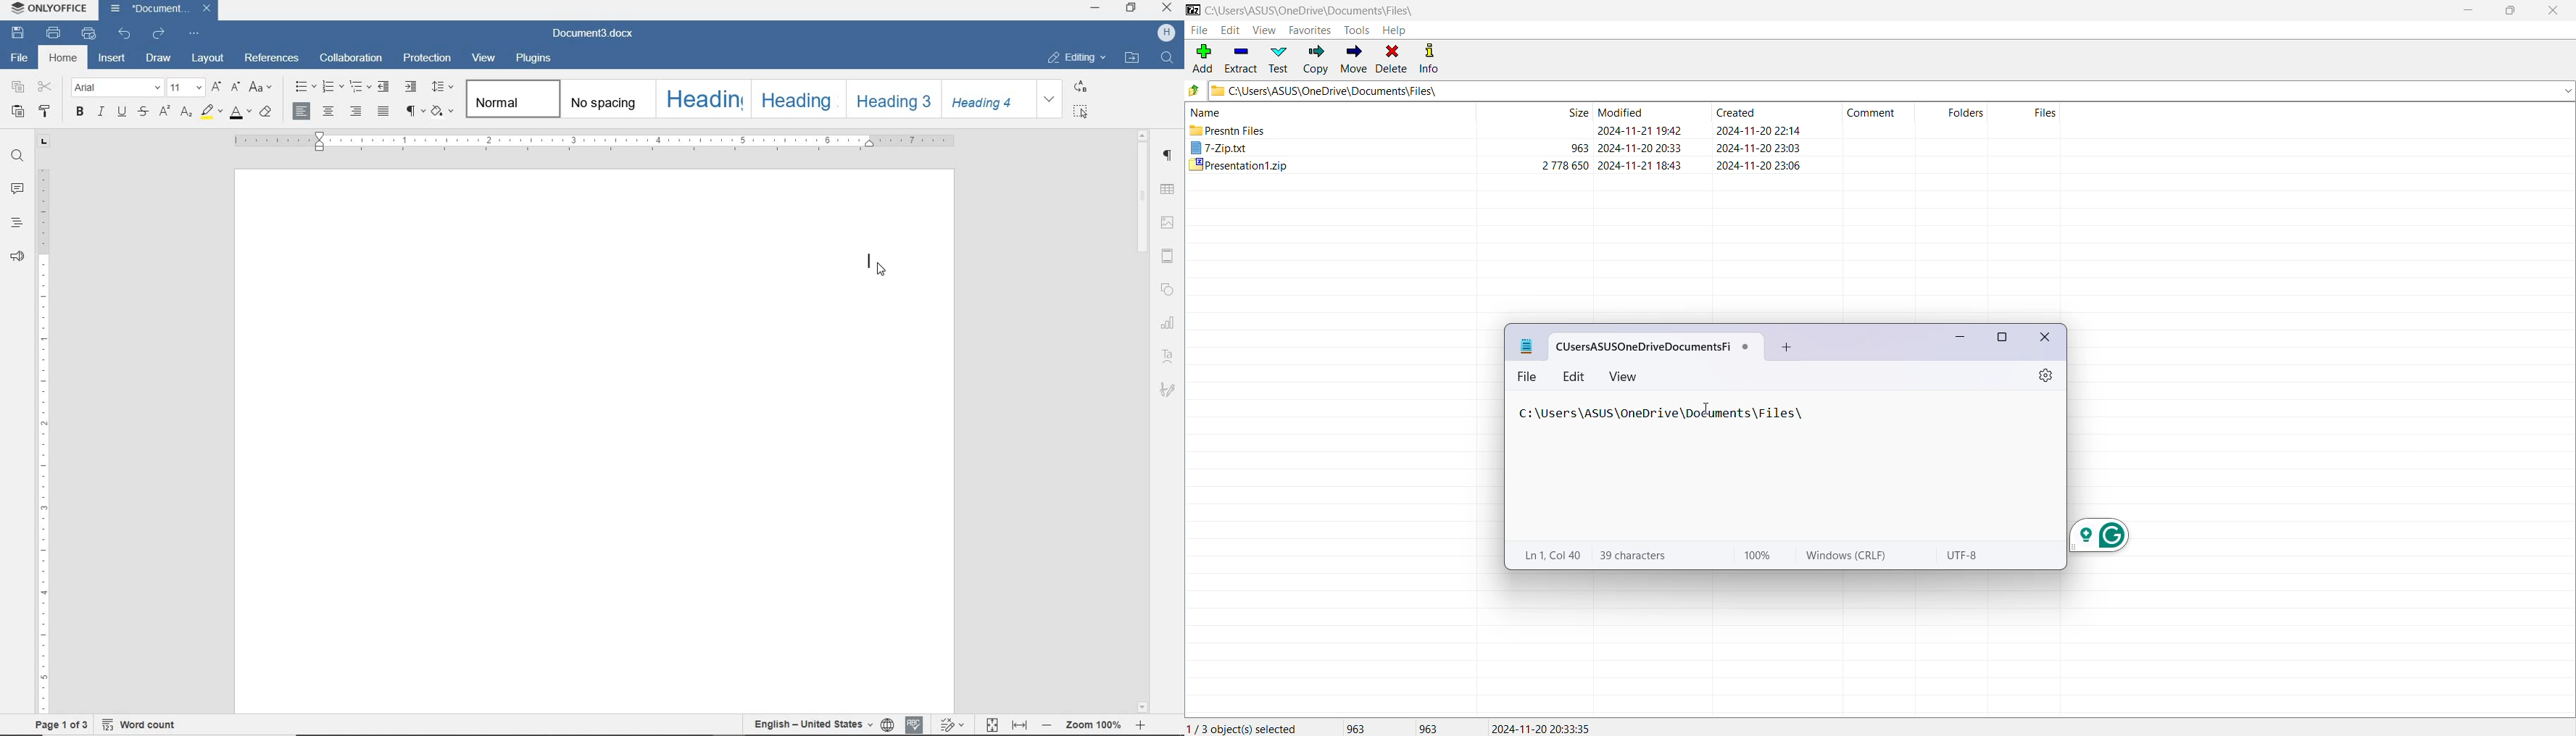 This screenshot has height=756, width=2576. I want to click on HEADINGS, so click(14, 224).